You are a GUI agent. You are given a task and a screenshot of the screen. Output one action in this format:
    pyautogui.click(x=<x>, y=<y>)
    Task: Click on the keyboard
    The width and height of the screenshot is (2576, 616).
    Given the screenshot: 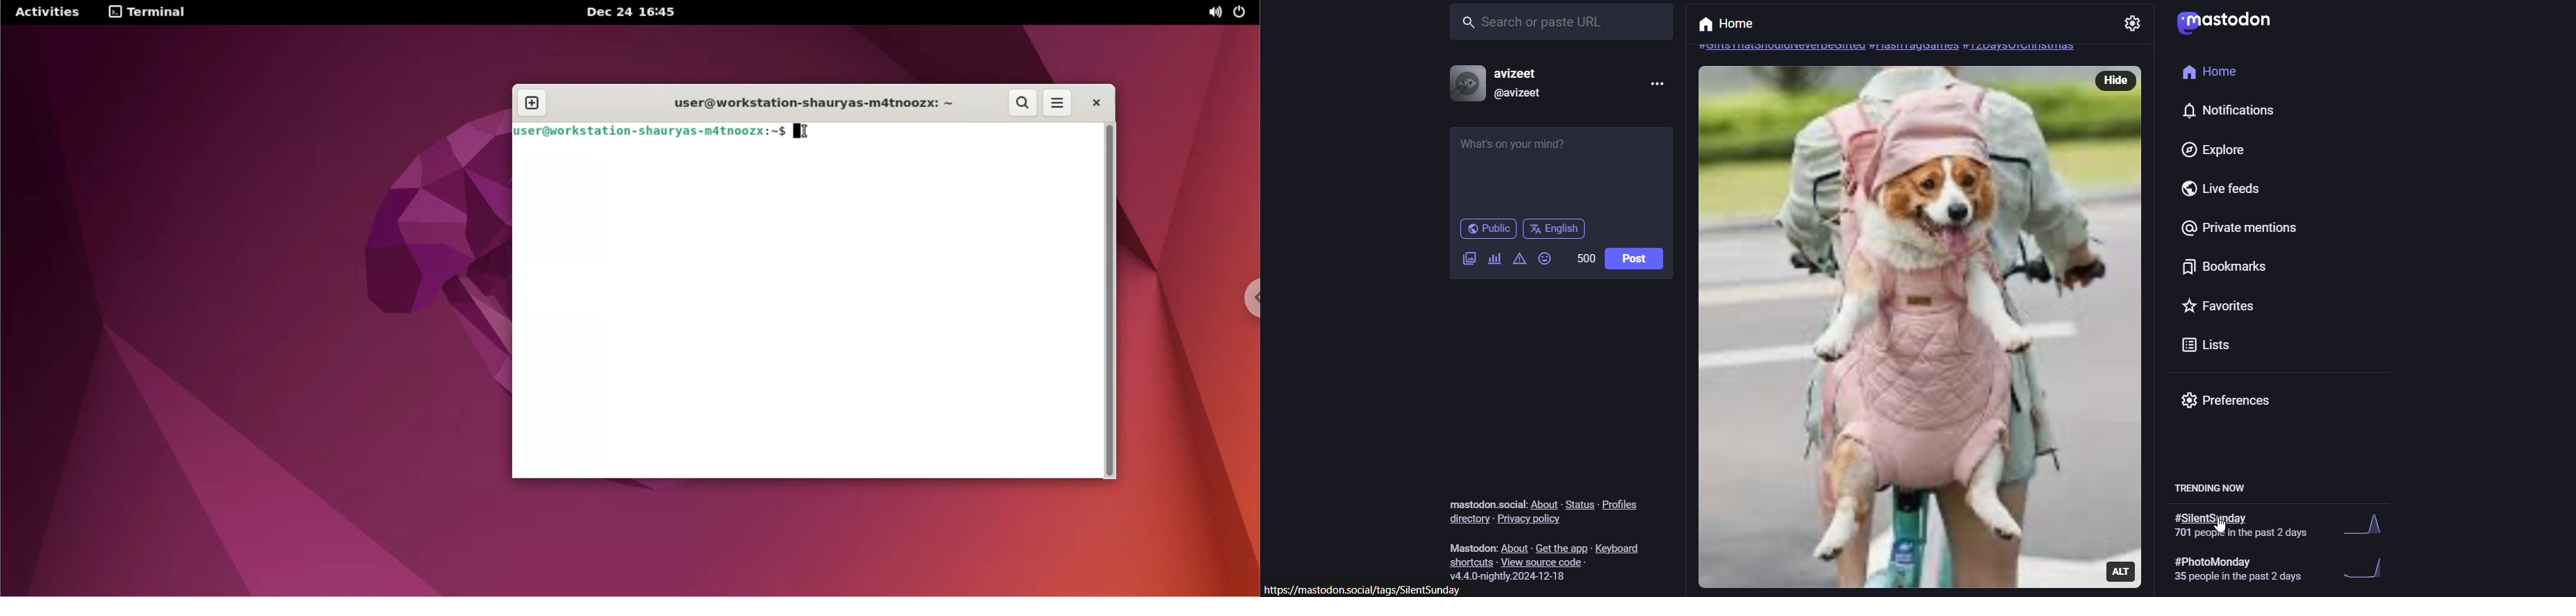 What is the action you would take?
    pyautogui.click(x=1624, y=548)
    